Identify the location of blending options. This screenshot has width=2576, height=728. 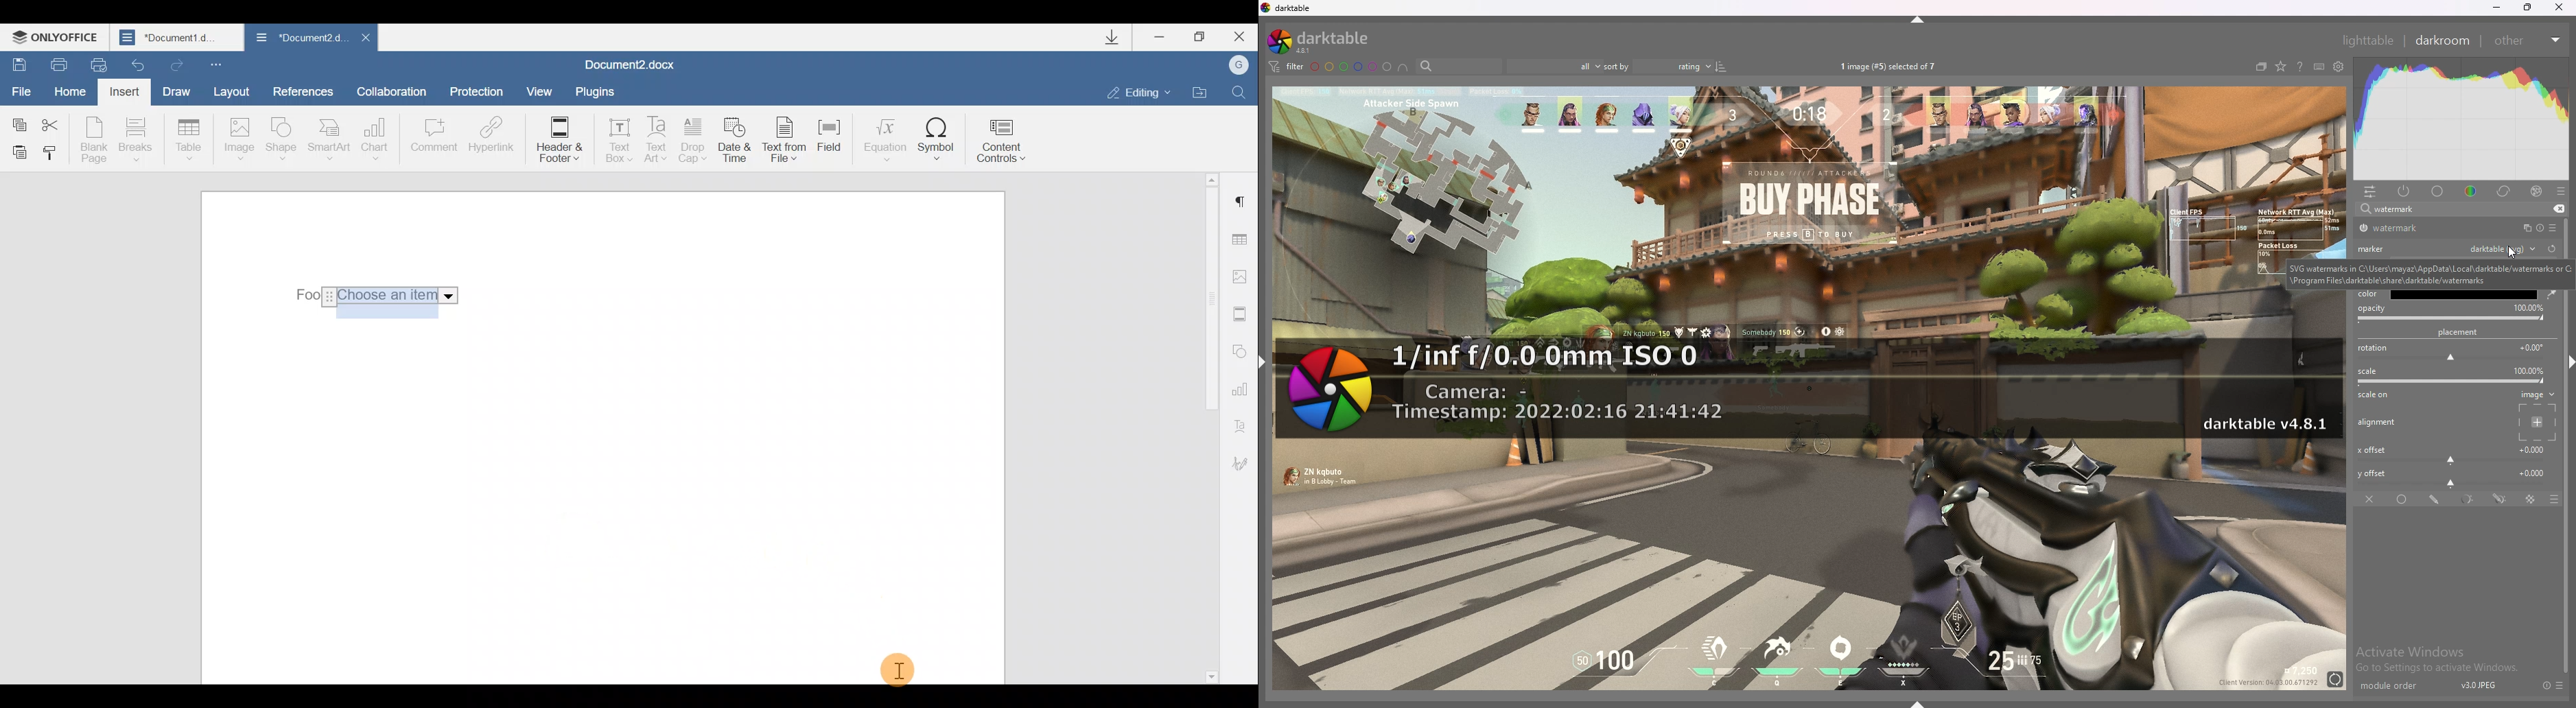
(2547, 499).